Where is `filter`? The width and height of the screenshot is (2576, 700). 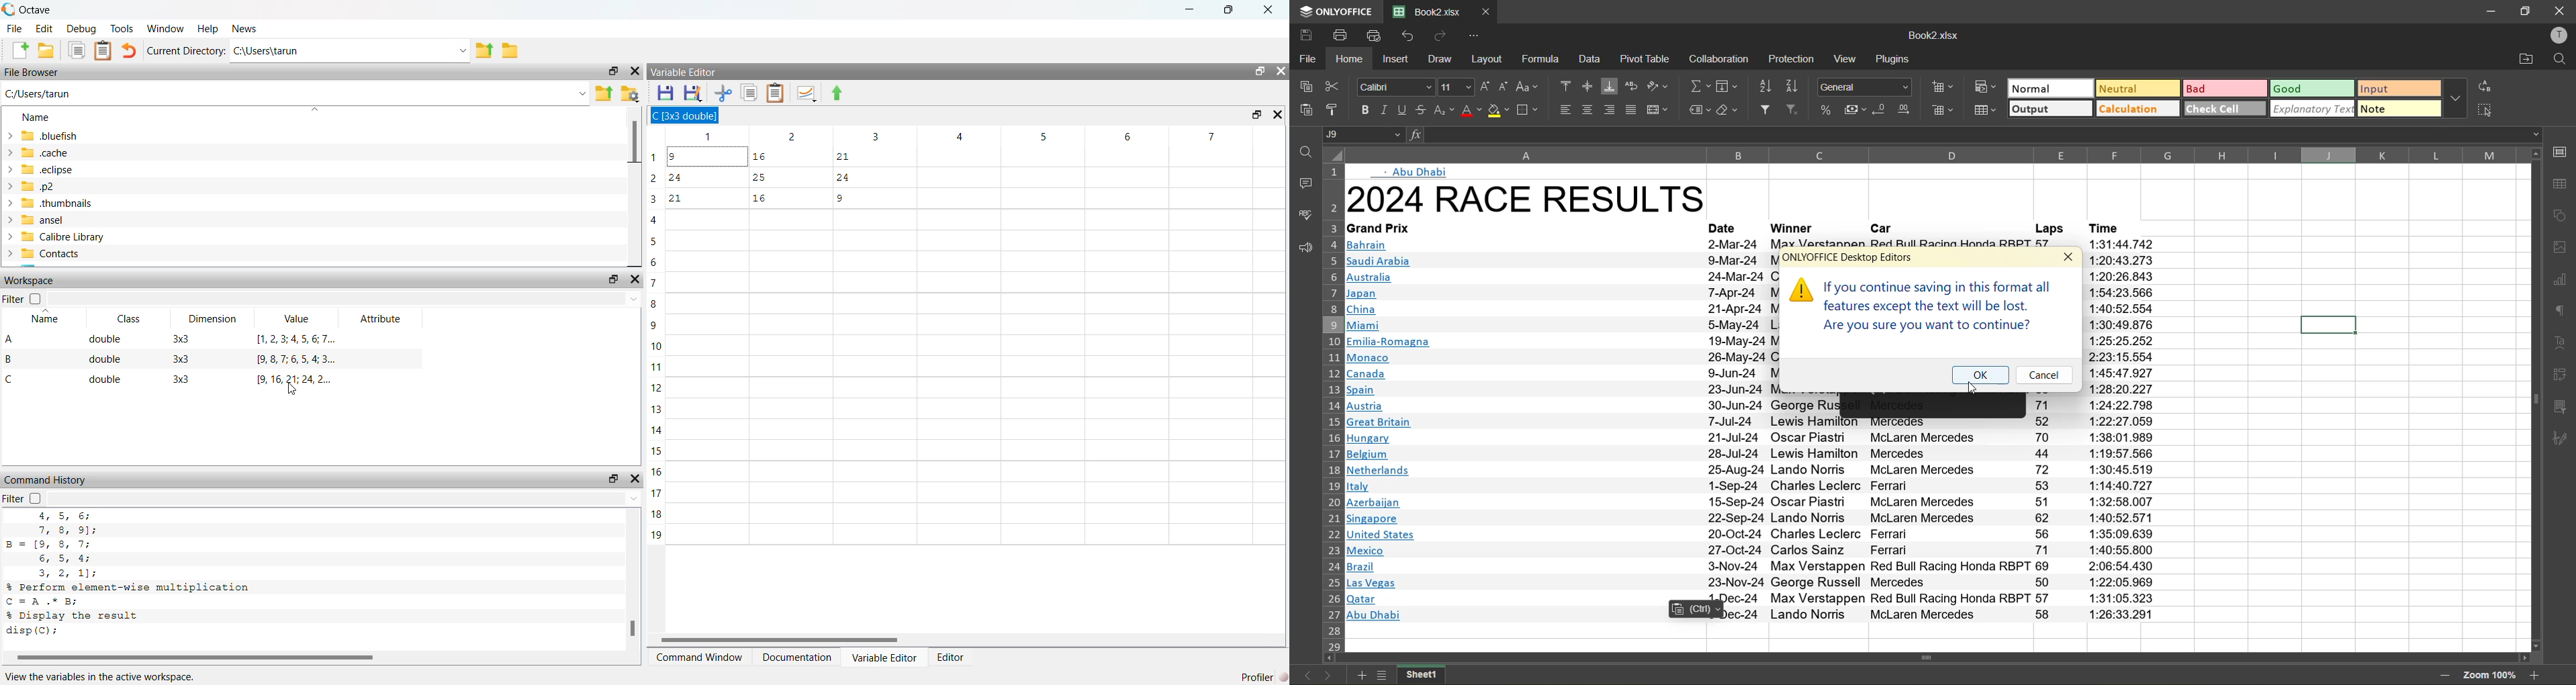 filter is located at coordinates (1763, 110).